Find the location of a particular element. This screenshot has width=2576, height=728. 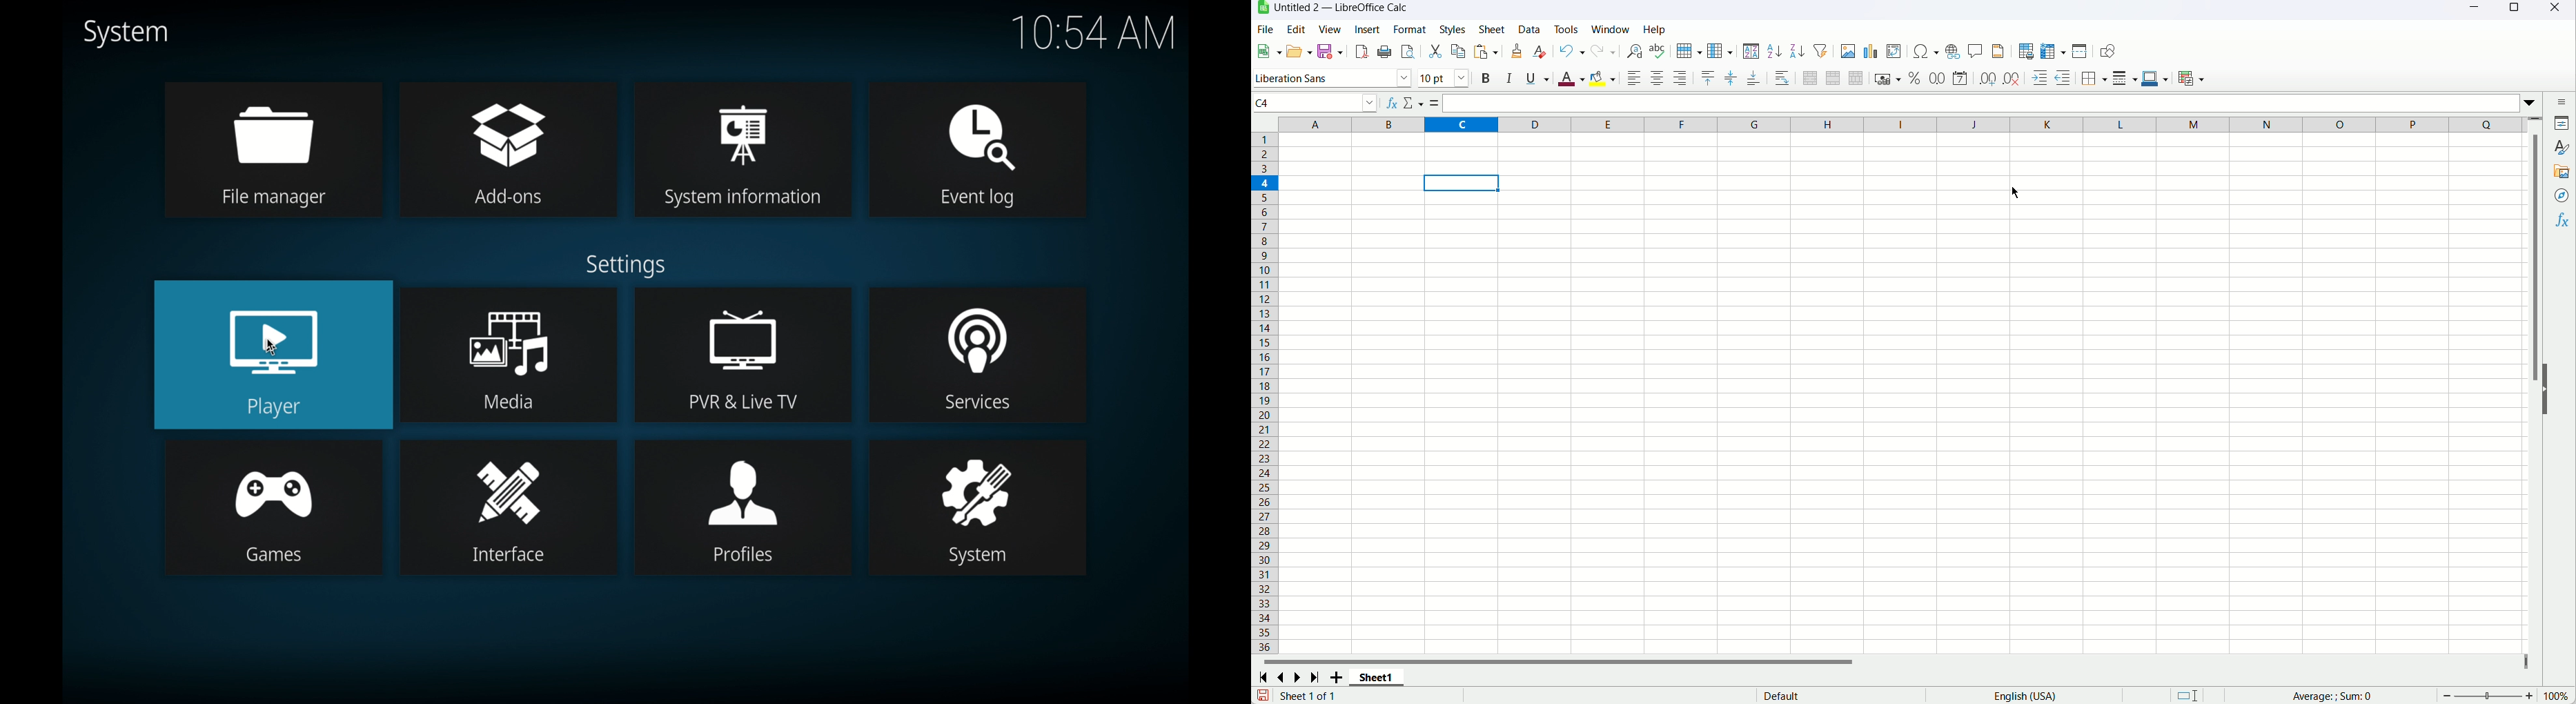

Insert image is located at coordinates (1847, 50).